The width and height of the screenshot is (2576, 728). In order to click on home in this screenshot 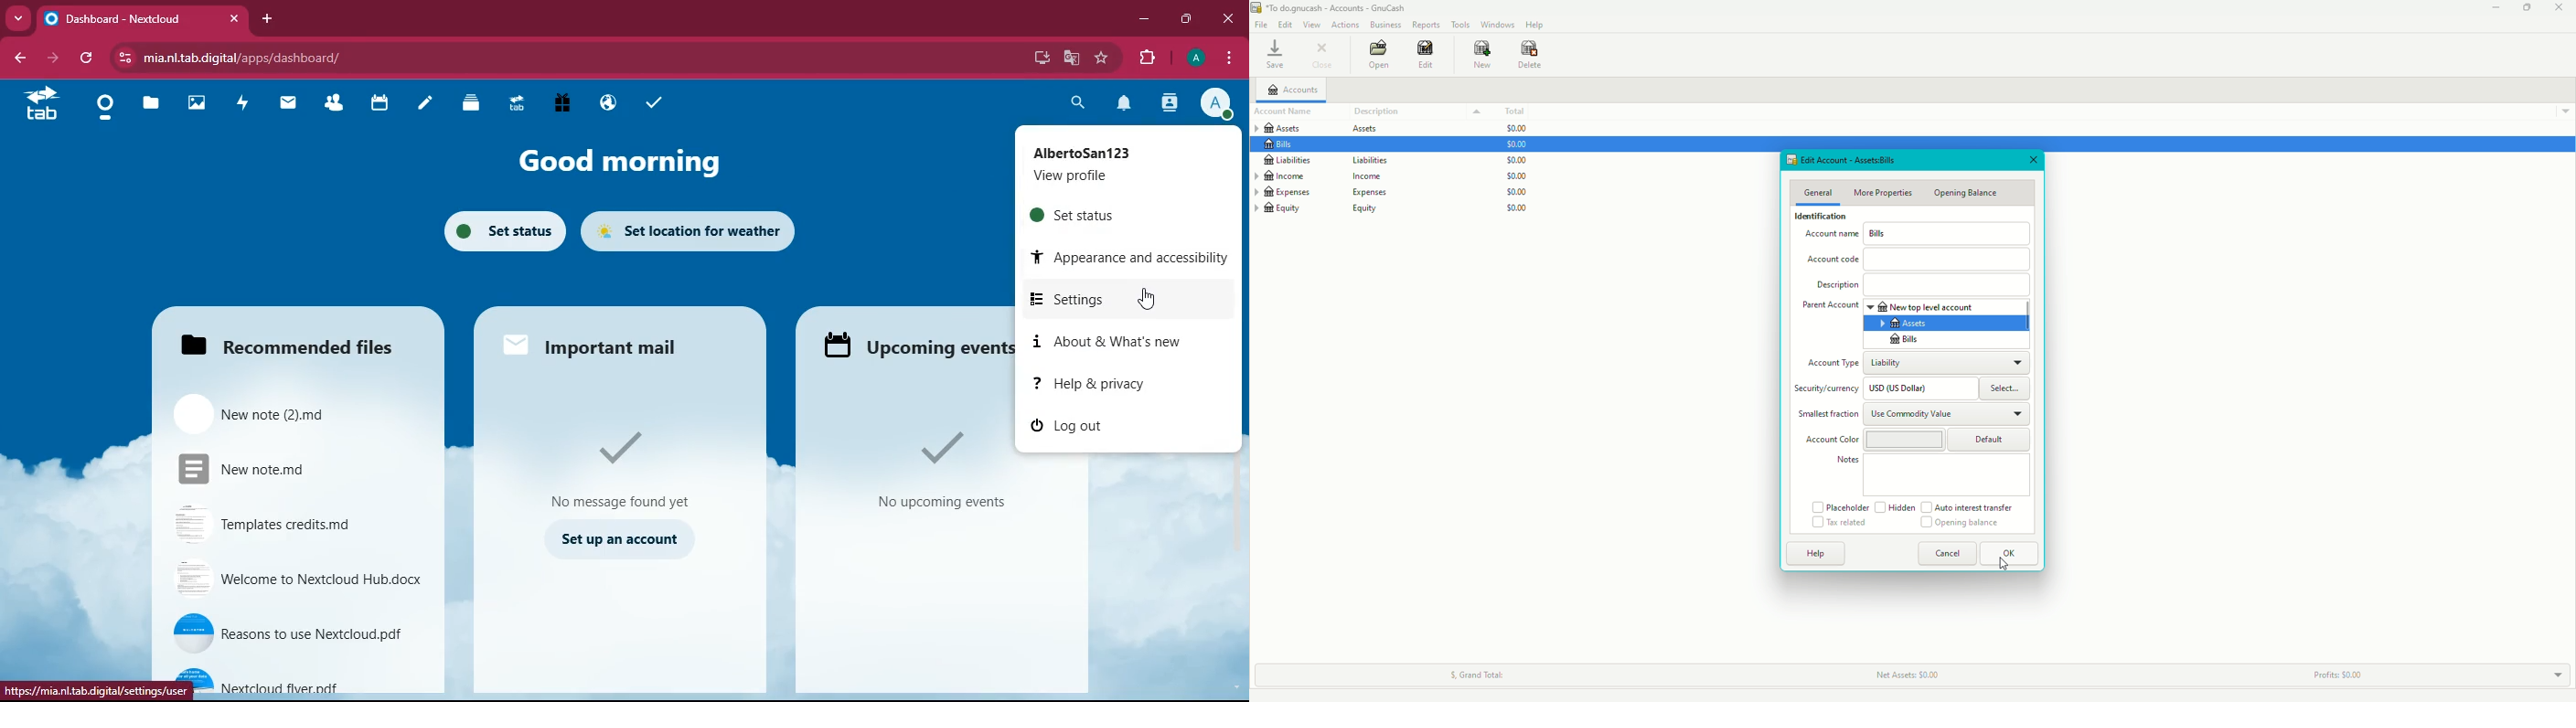, I will do `click(40, 106)`.